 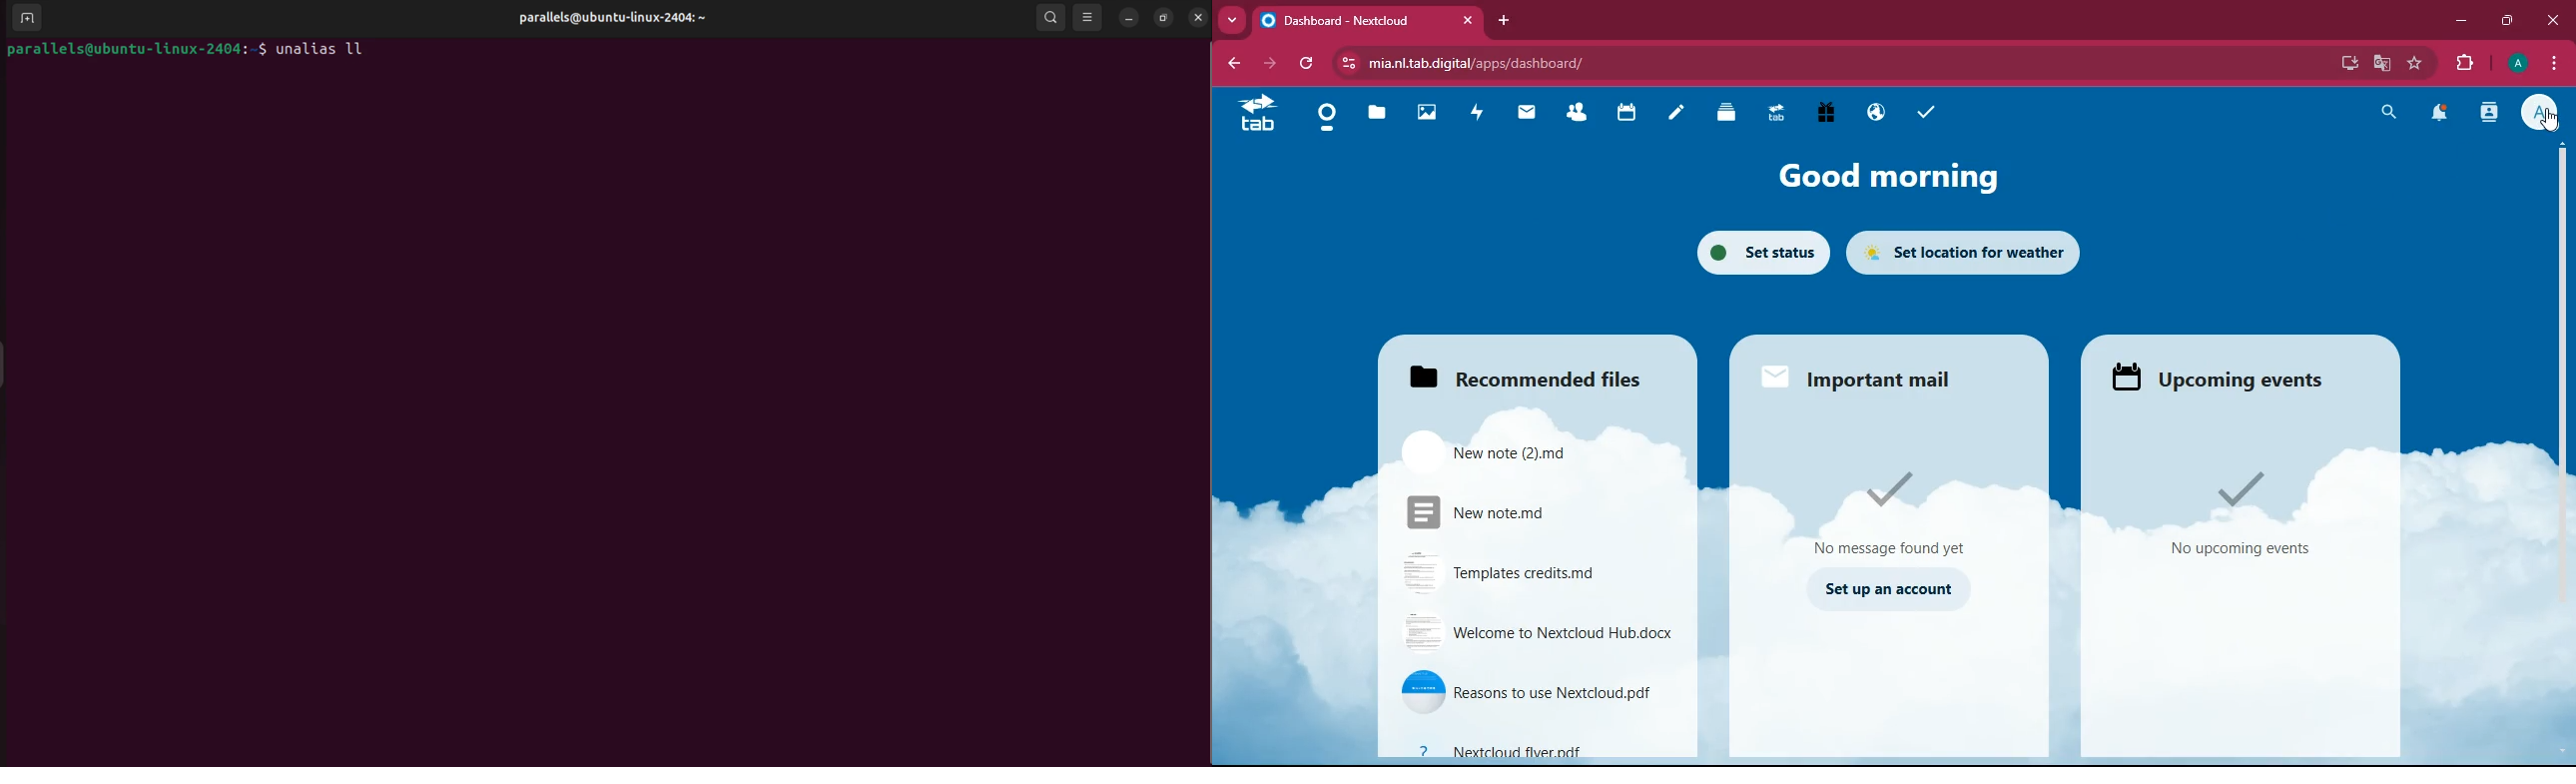 I want to click on activity, so click(x=2486, y=115).